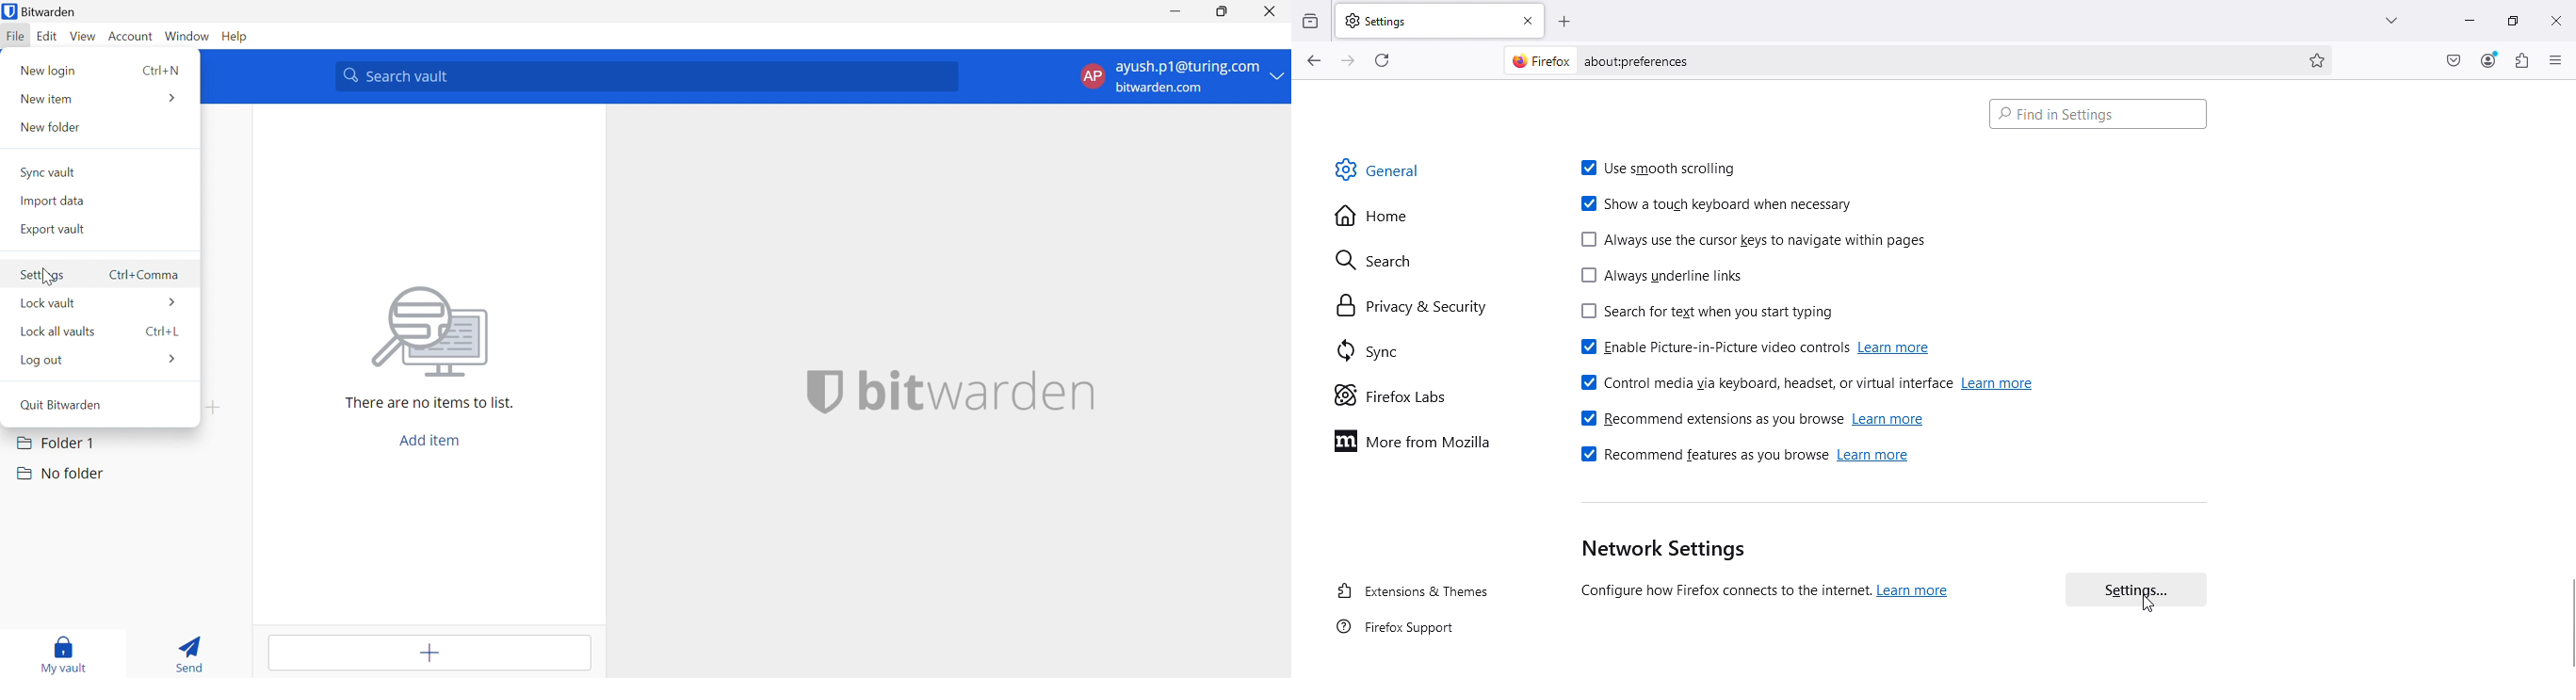  Describe the element at coordinates (2136, 593) in the screenshot. I see `Settings` at that location.